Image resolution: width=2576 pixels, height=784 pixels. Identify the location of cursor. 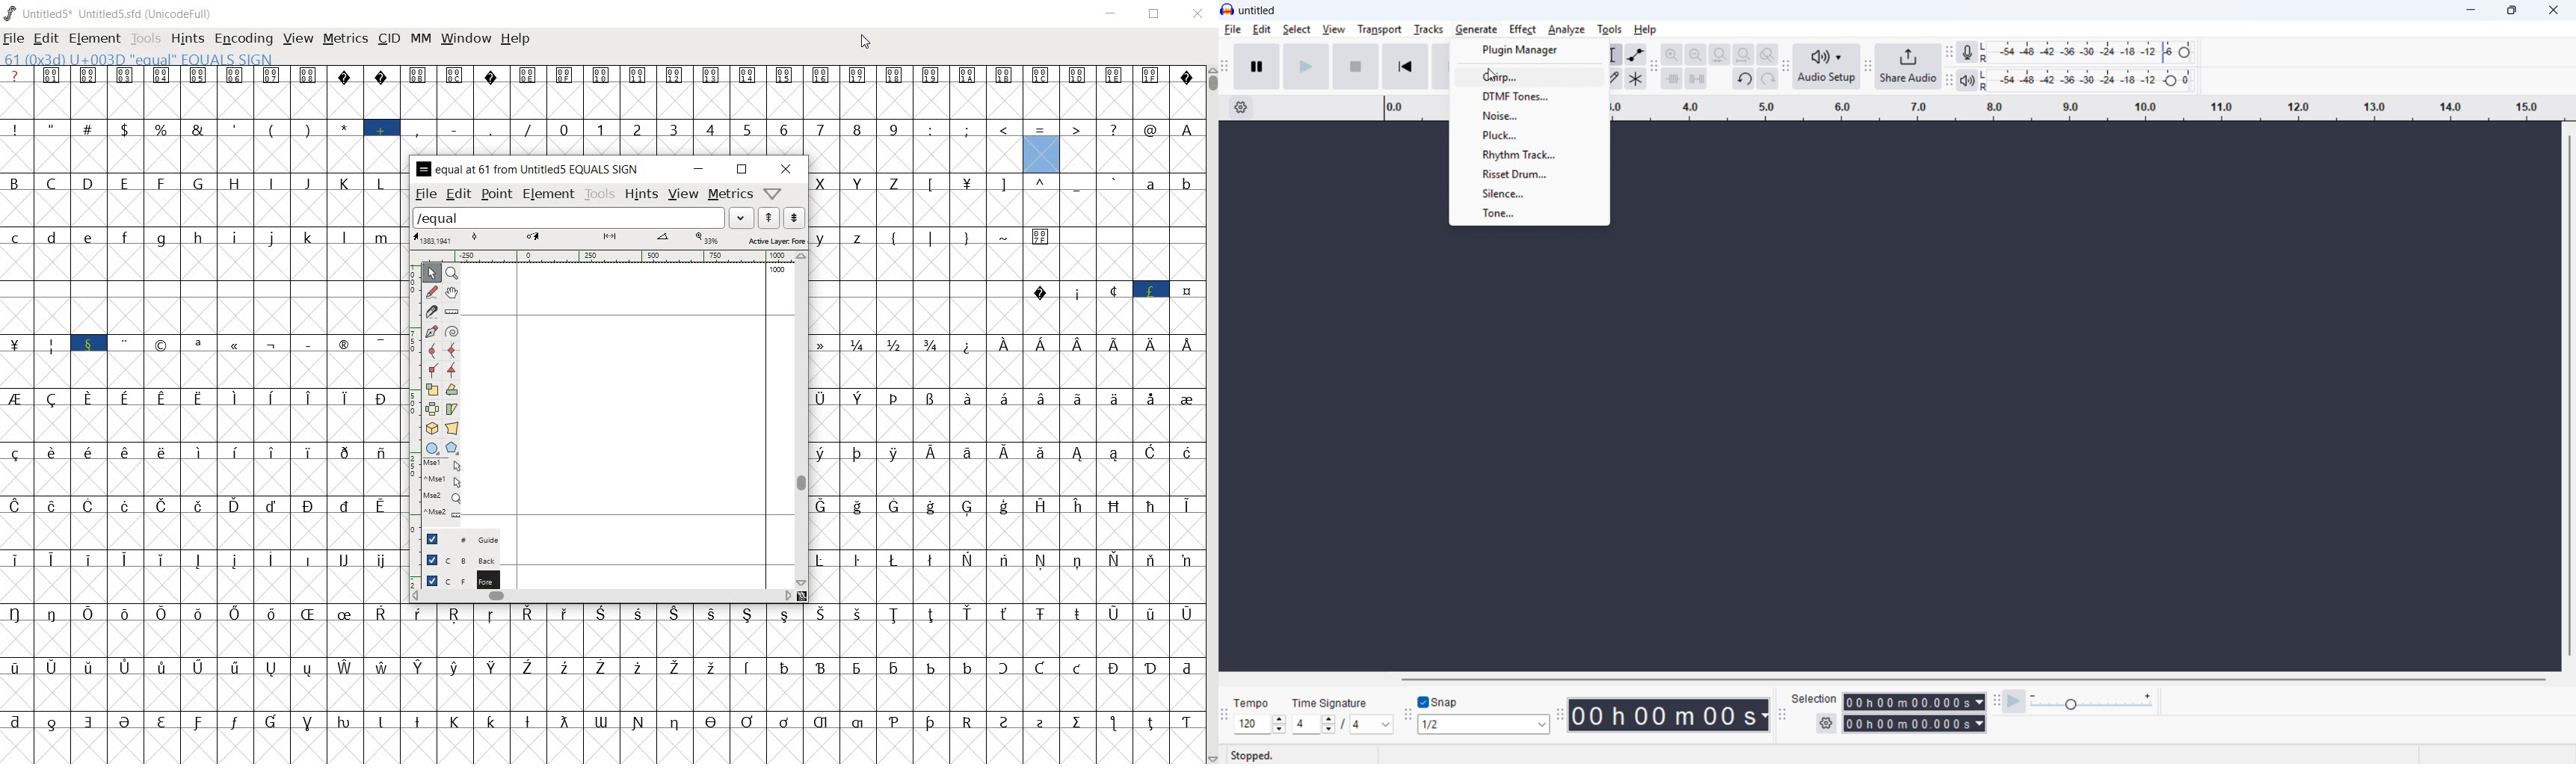
(865, 43).